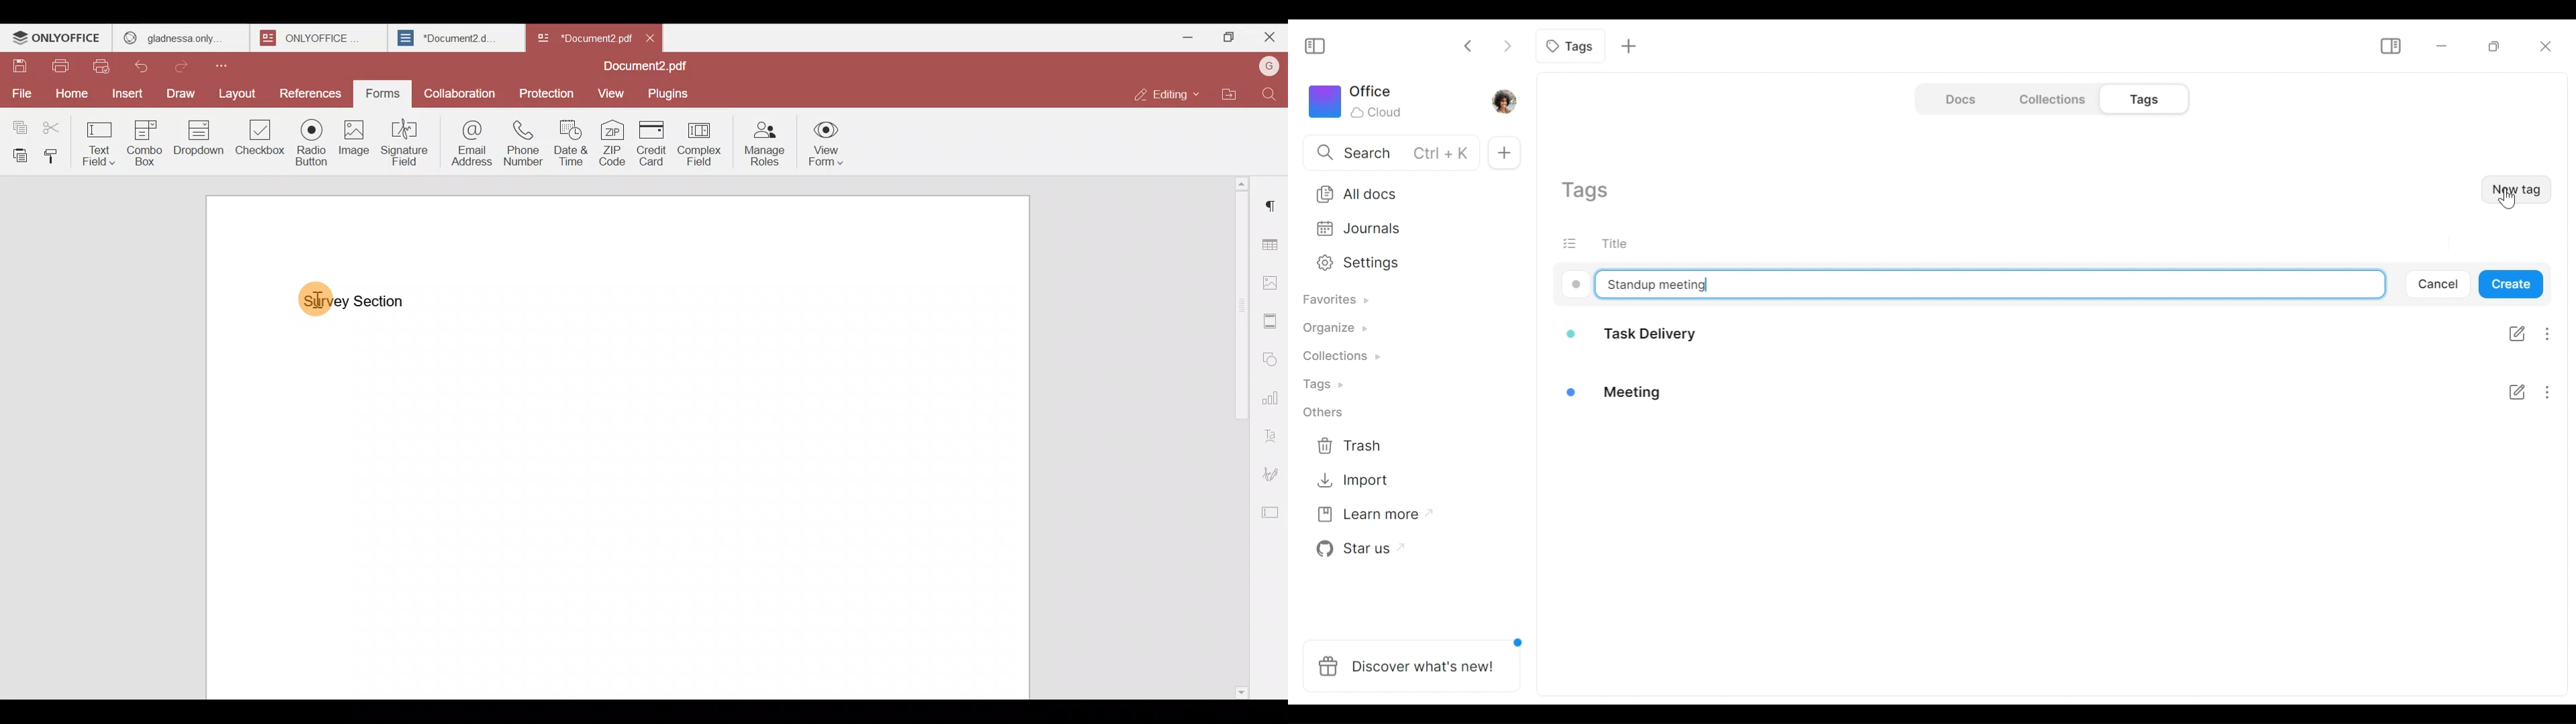 The height and width of the screenshot is (728, 2576). I want to click on Form settings, so click(1269, 510).